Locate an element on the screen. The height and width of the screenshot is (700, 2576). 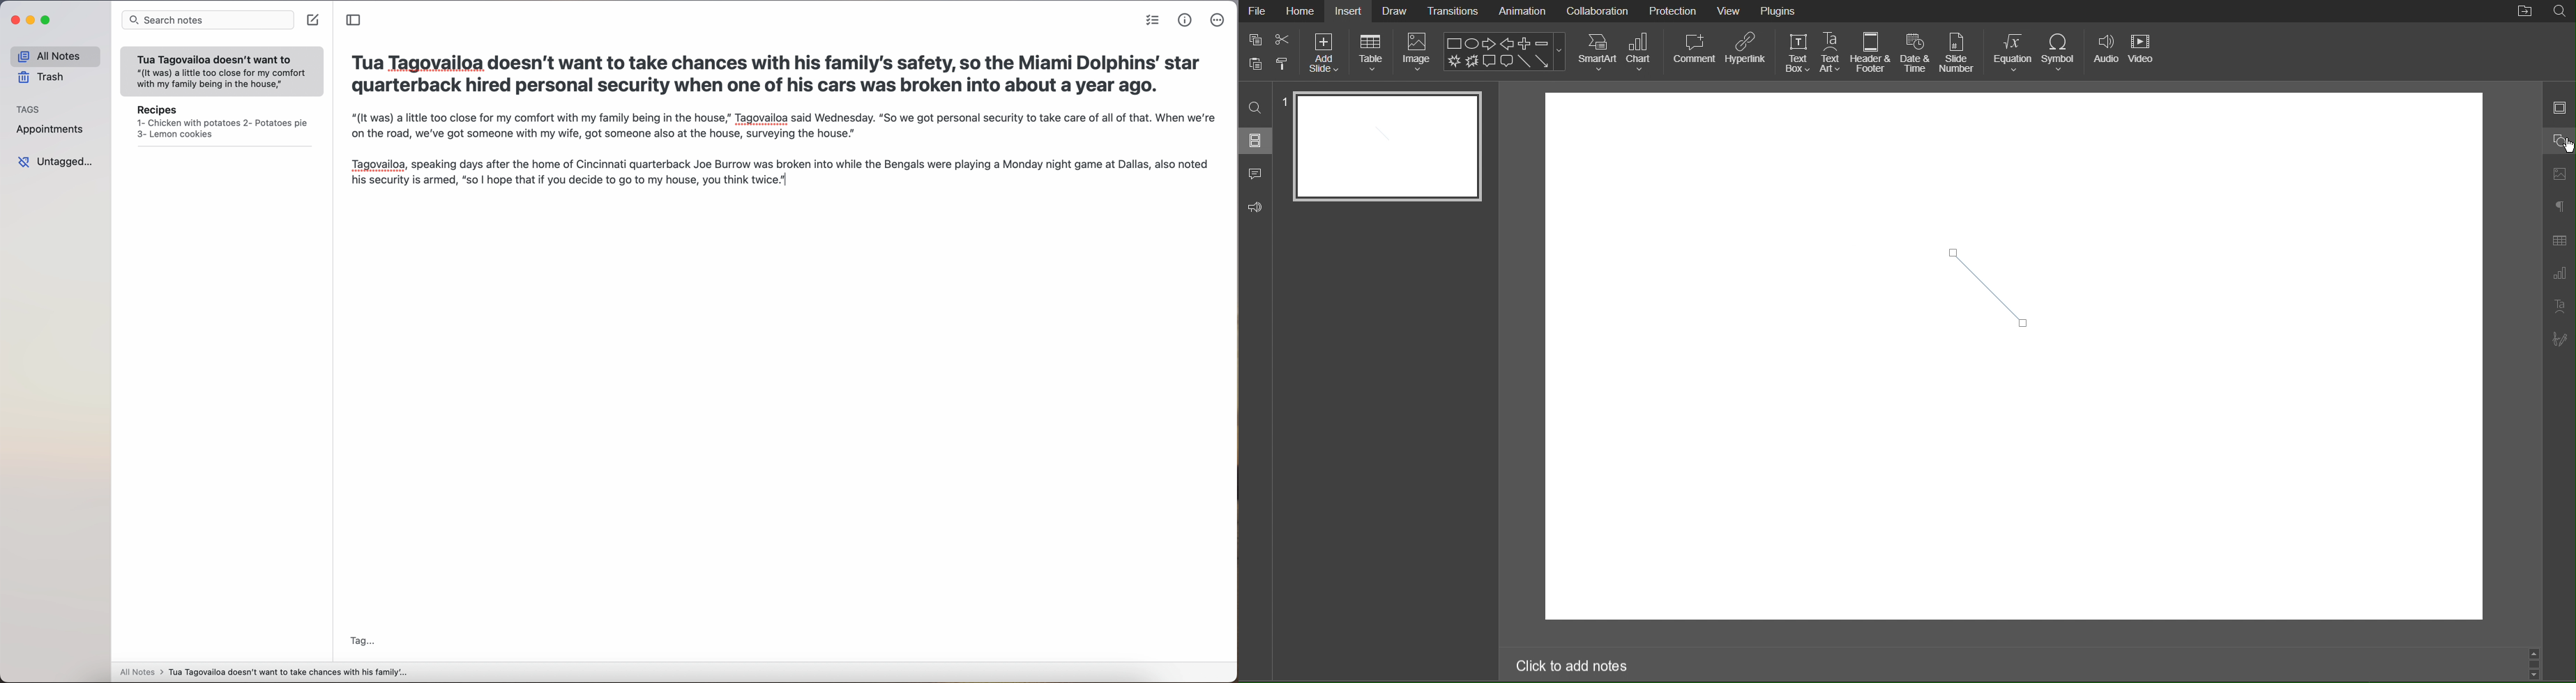
Comment is located at coordinates (1256, 175).